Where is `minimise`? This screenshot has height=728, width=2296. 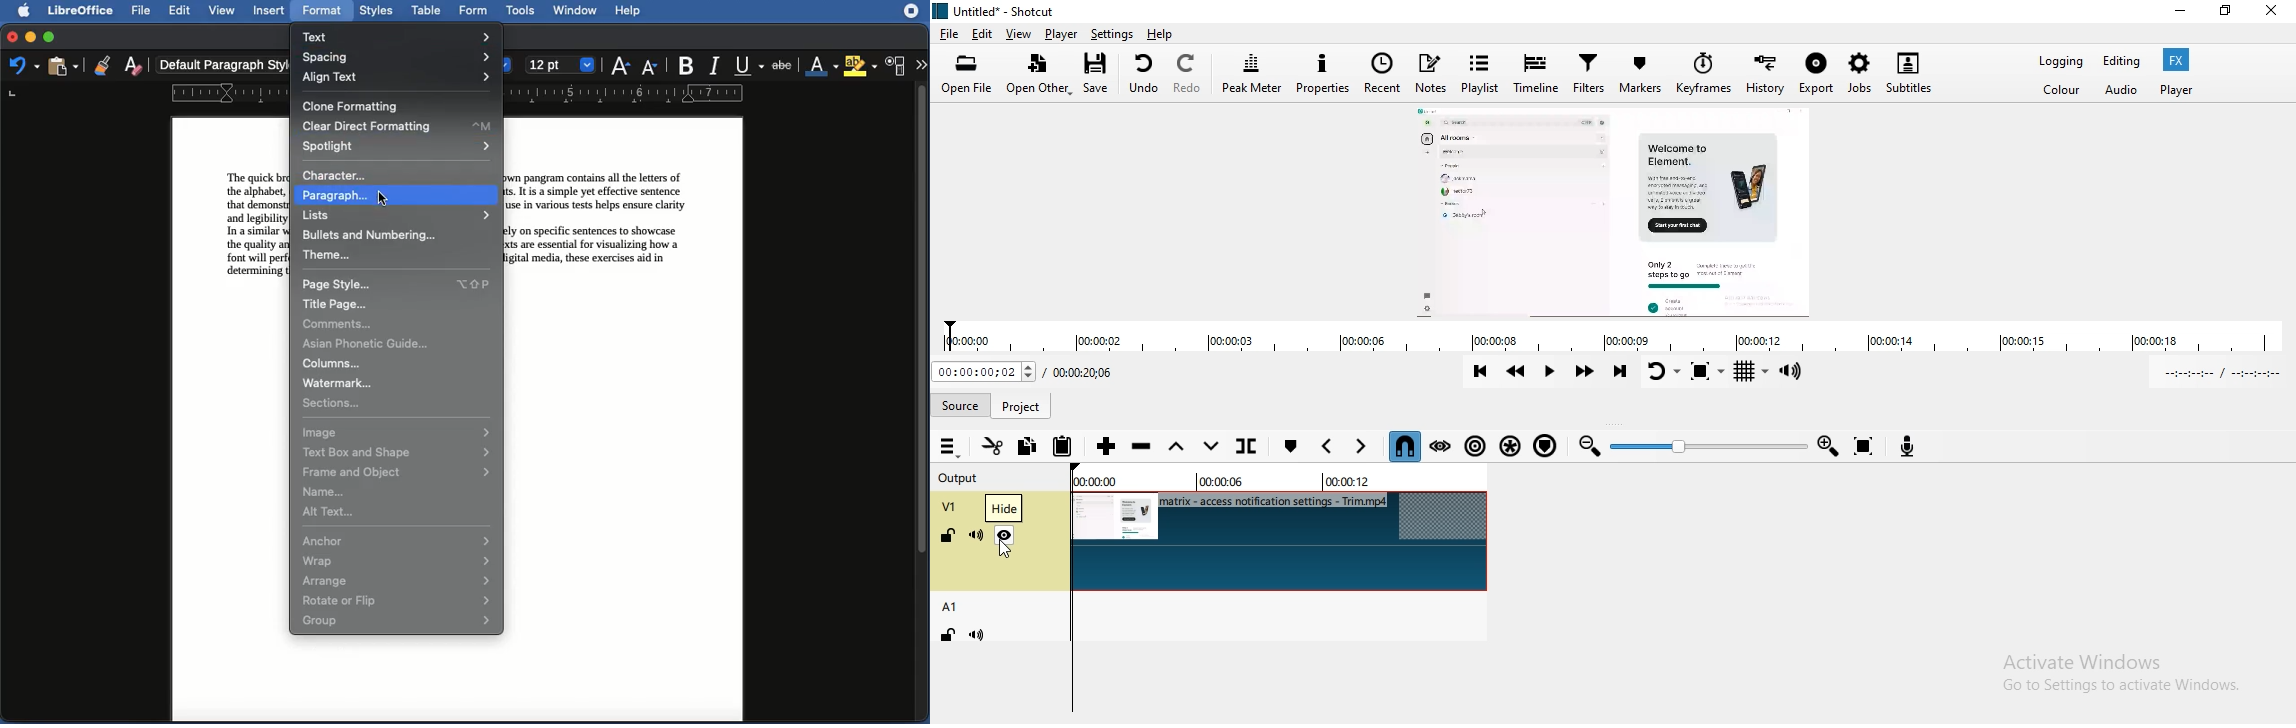 minimise is located at coordinates (2180, 14).